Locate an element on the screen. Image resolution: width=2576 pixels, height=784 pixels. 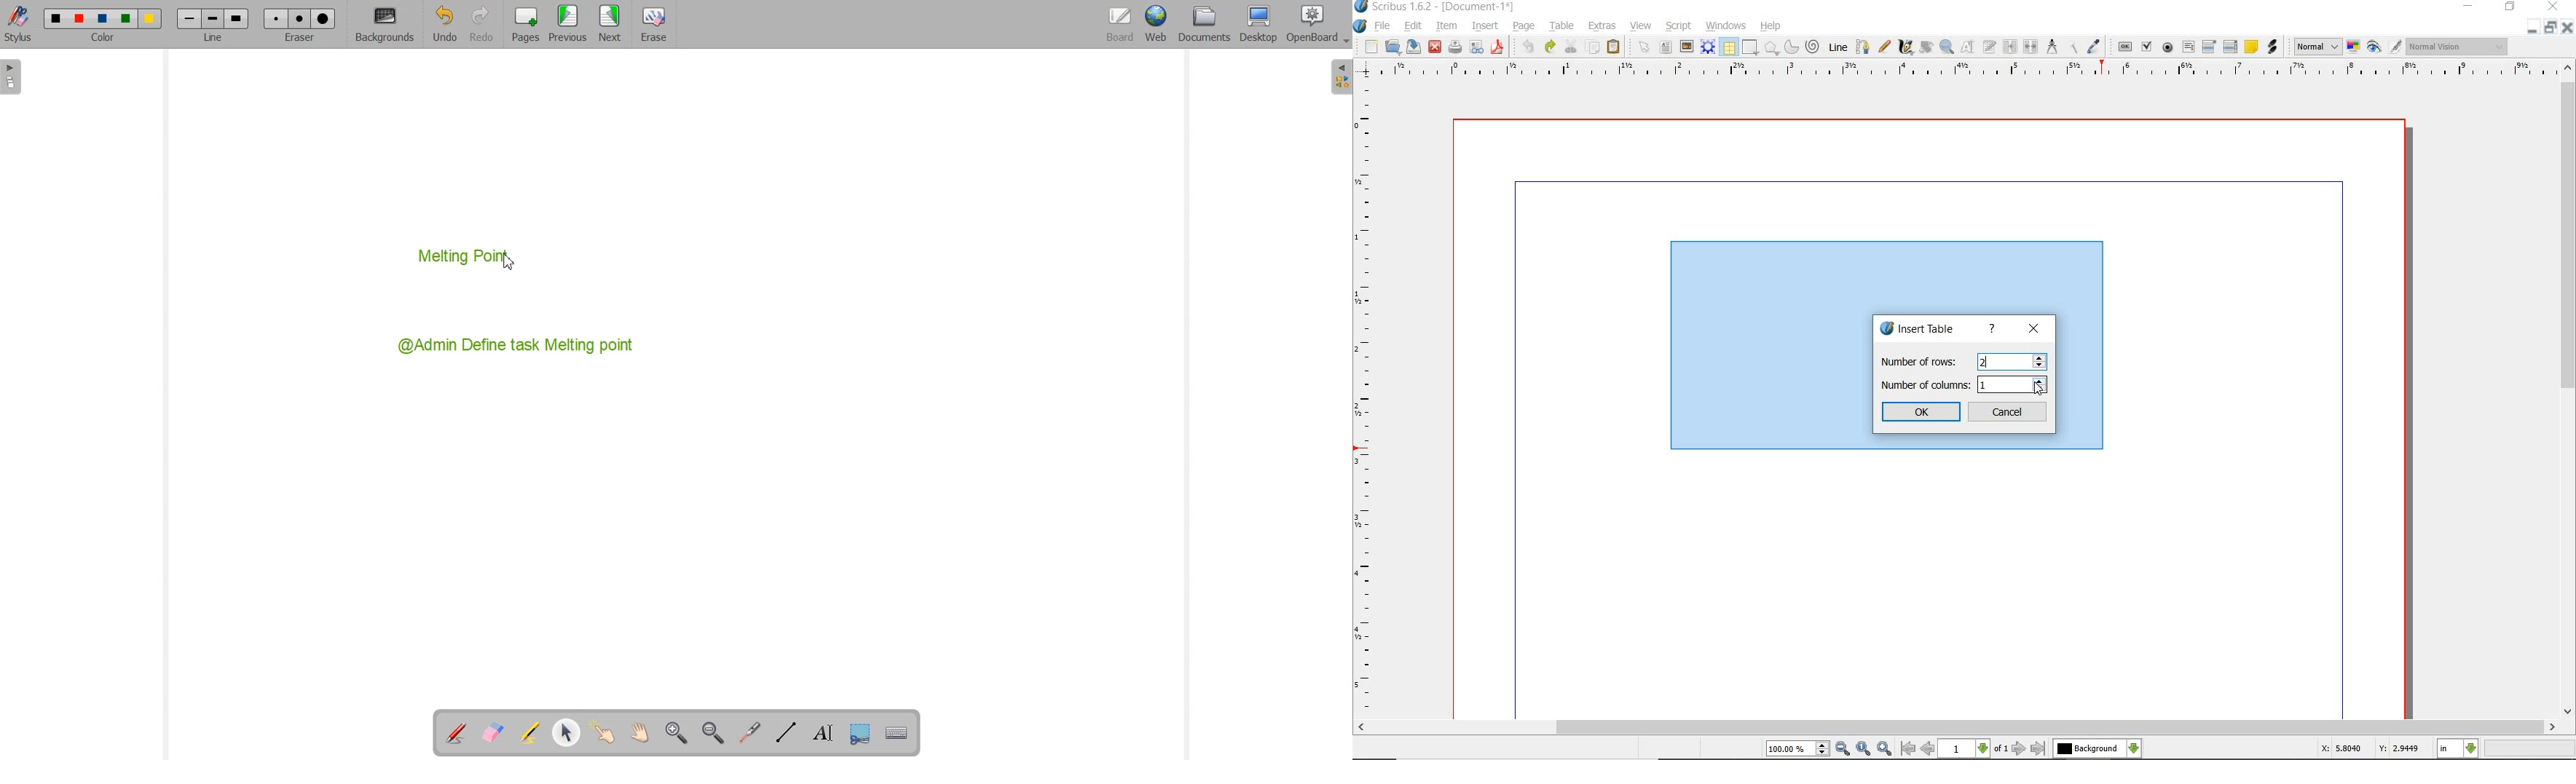
close is located at coordinates (2033, 330).